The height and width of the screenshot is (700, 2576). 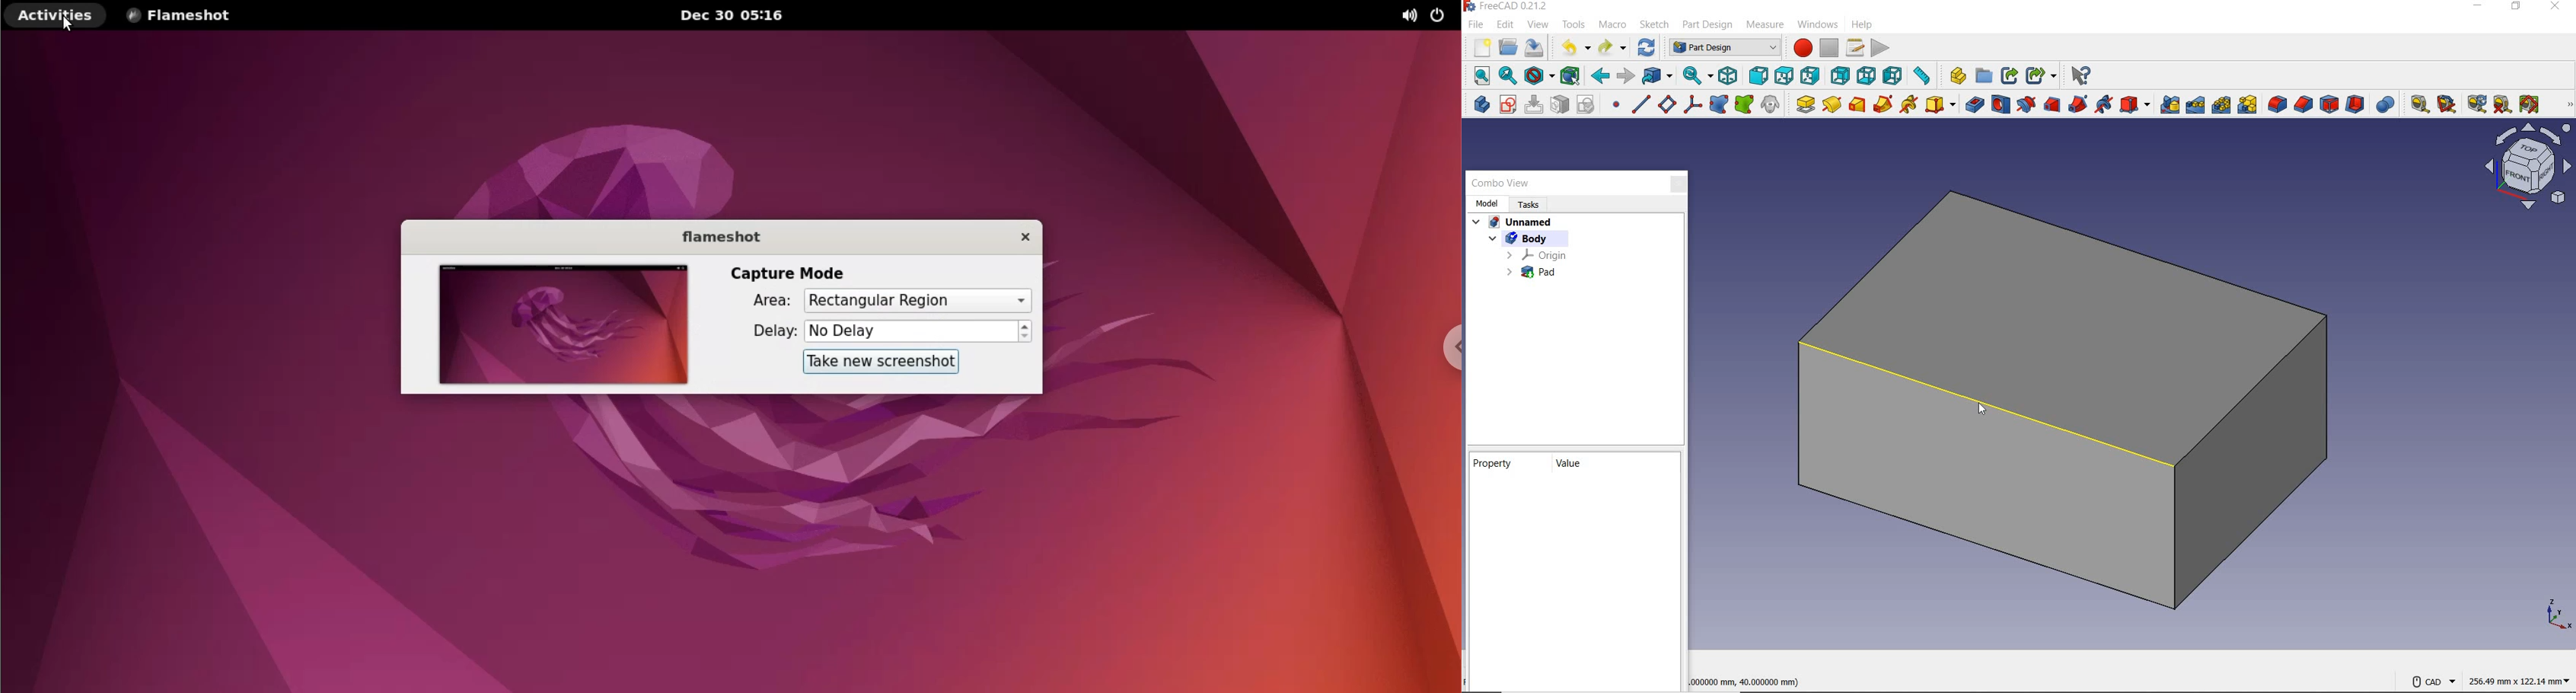 What do you see at coordinates (2355, 105) in the screenshot?
I see `thickness` at bounding box center [2355, 105].